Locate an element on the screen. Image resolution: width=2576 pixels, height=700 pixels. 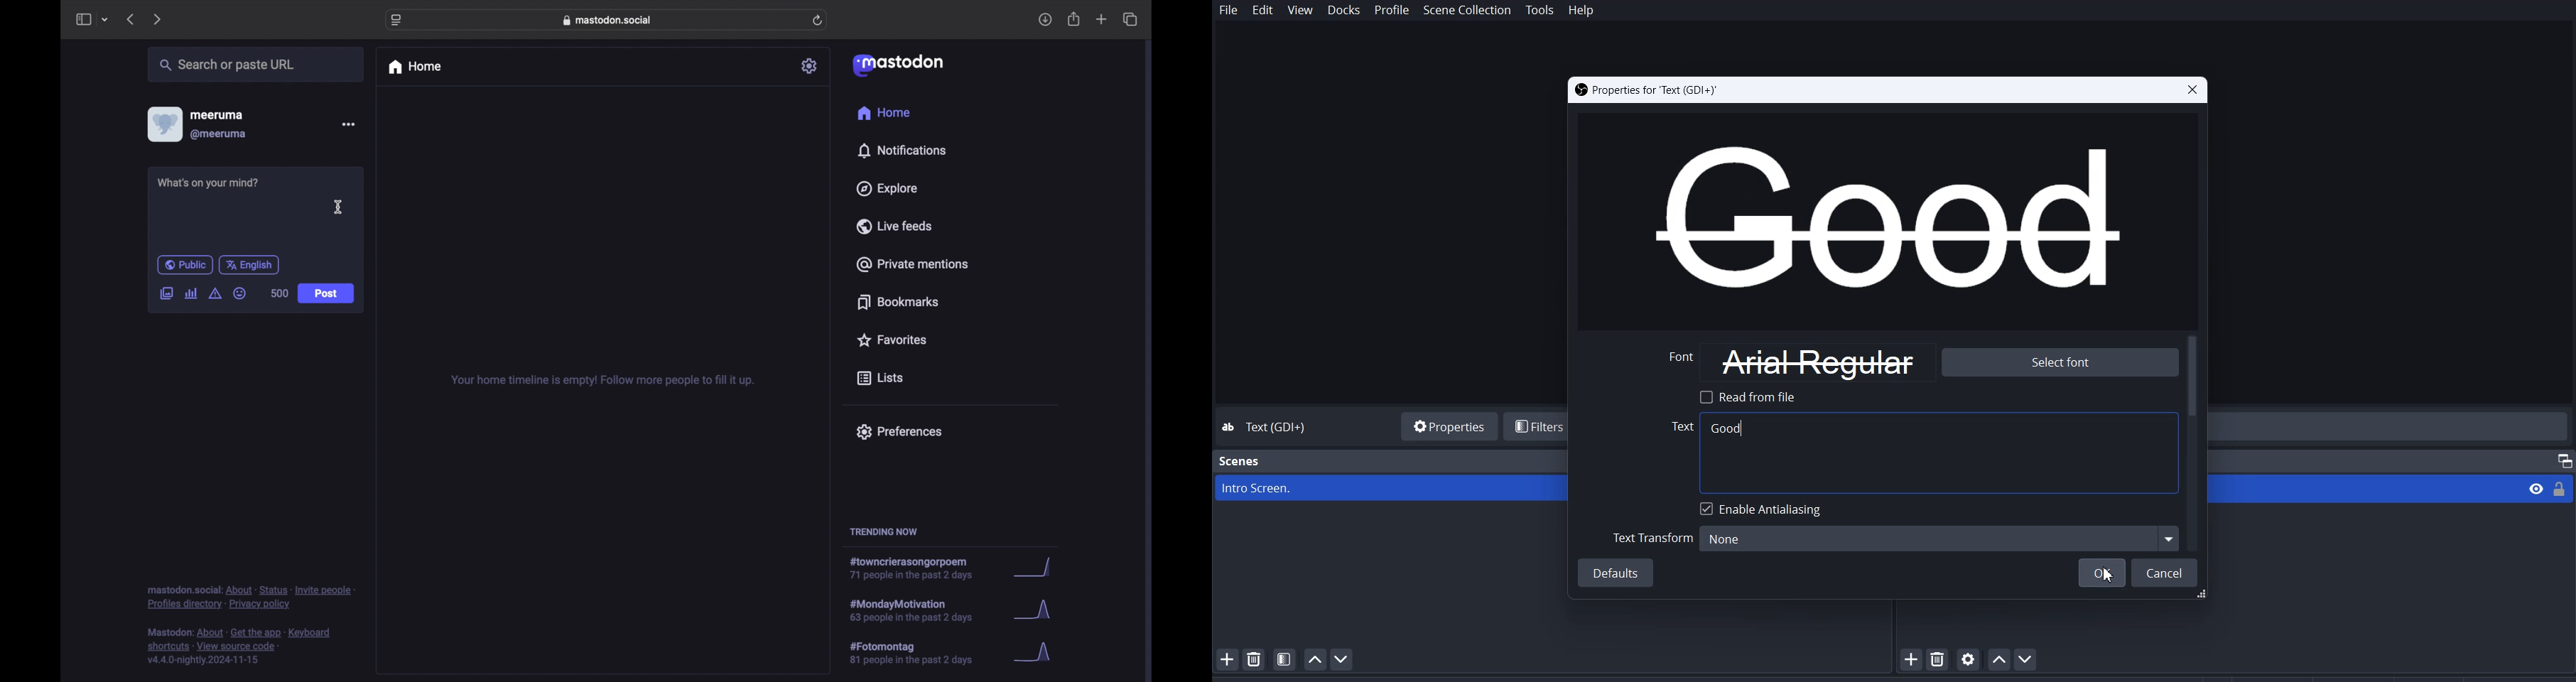
Vertical Scroll bar is located at coordinates (2195, 443).